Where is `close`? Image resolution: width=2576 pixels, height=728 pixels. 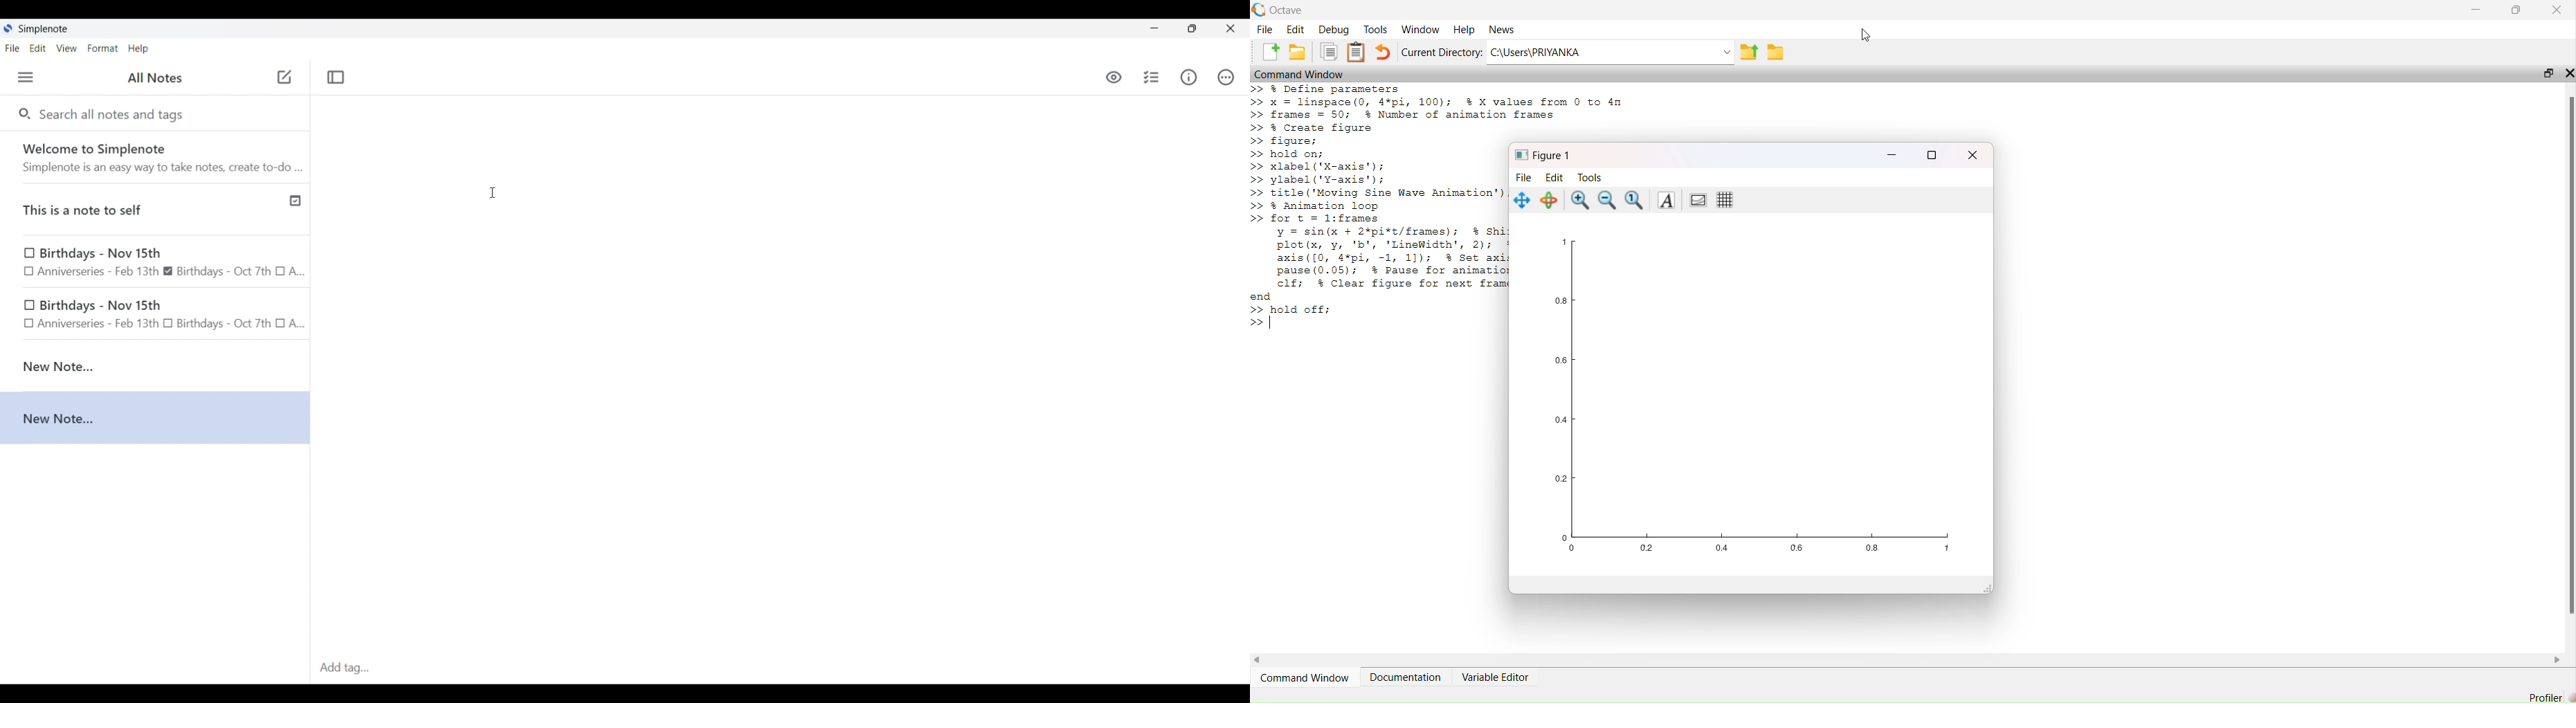
close is located at coordinates (2568, 73).